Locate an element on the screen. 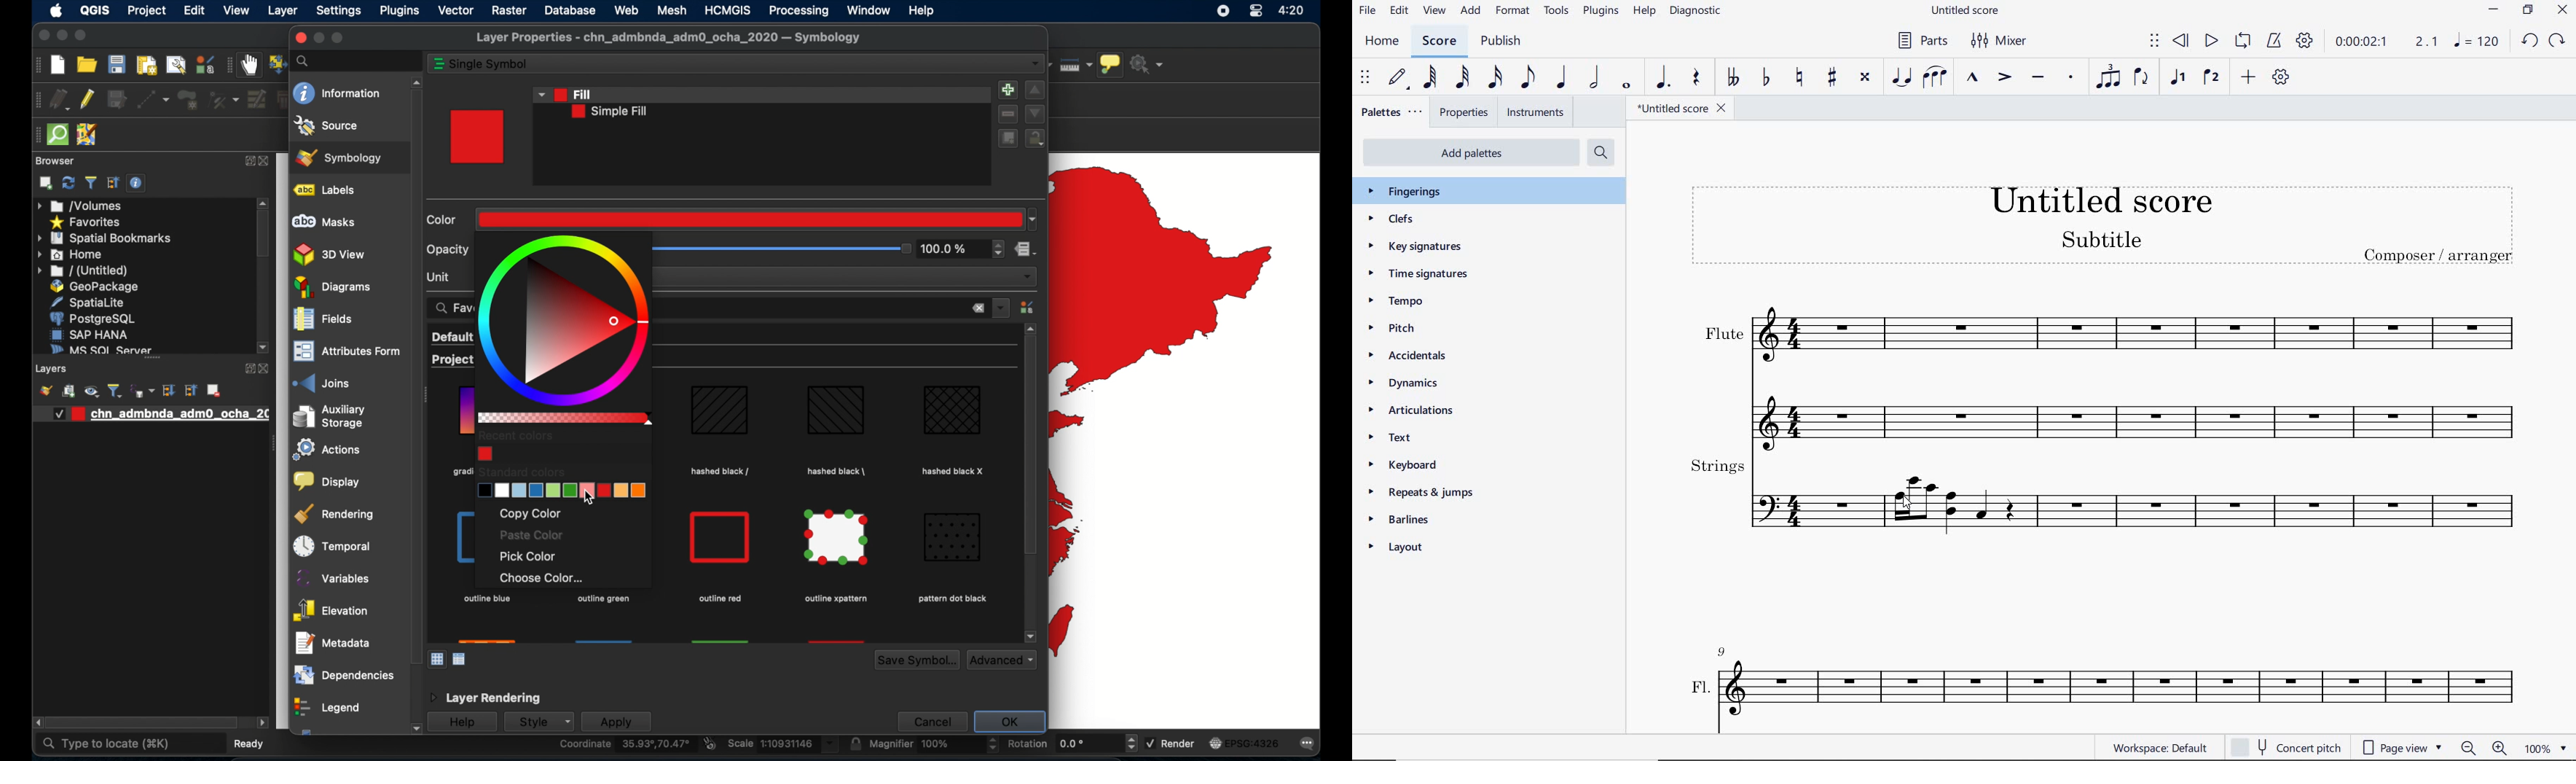 Image resolution: width=2576 pixels, height=784 pixels. rotation is located at coordinates (1062, 745).